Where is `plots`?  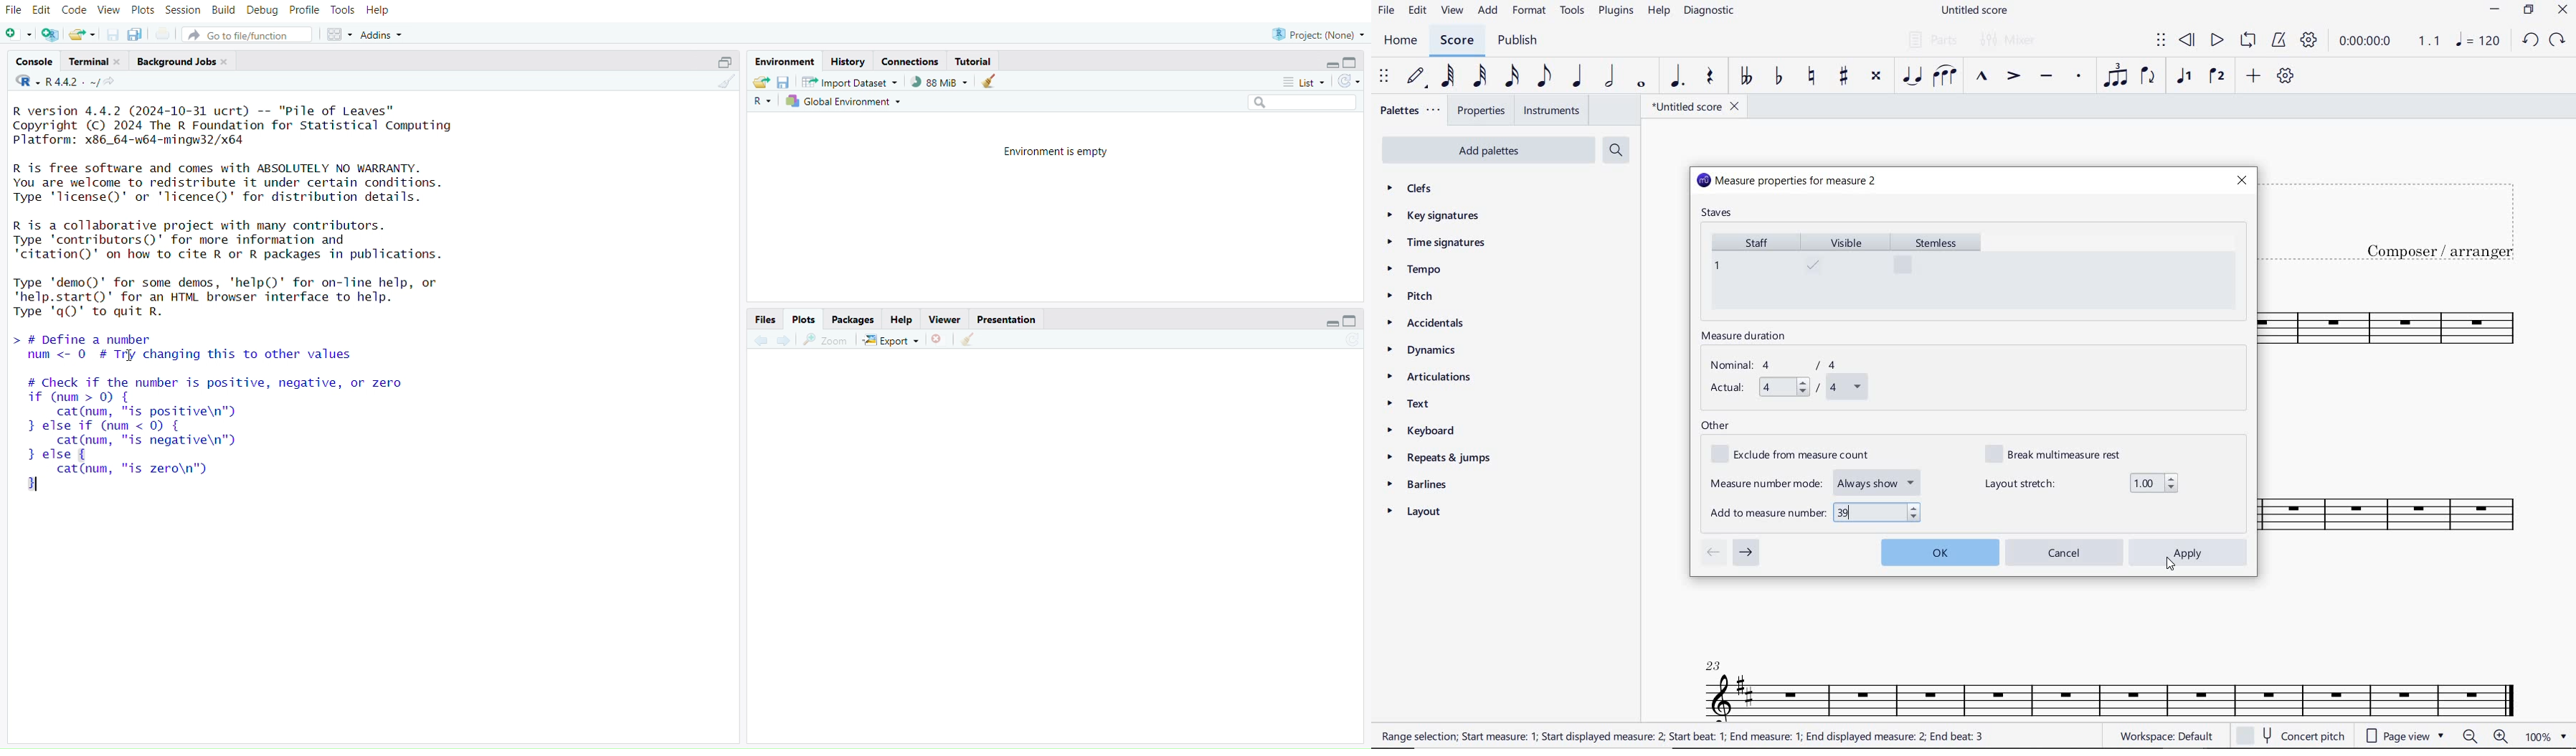 plots is located at coordinates (143, 10).